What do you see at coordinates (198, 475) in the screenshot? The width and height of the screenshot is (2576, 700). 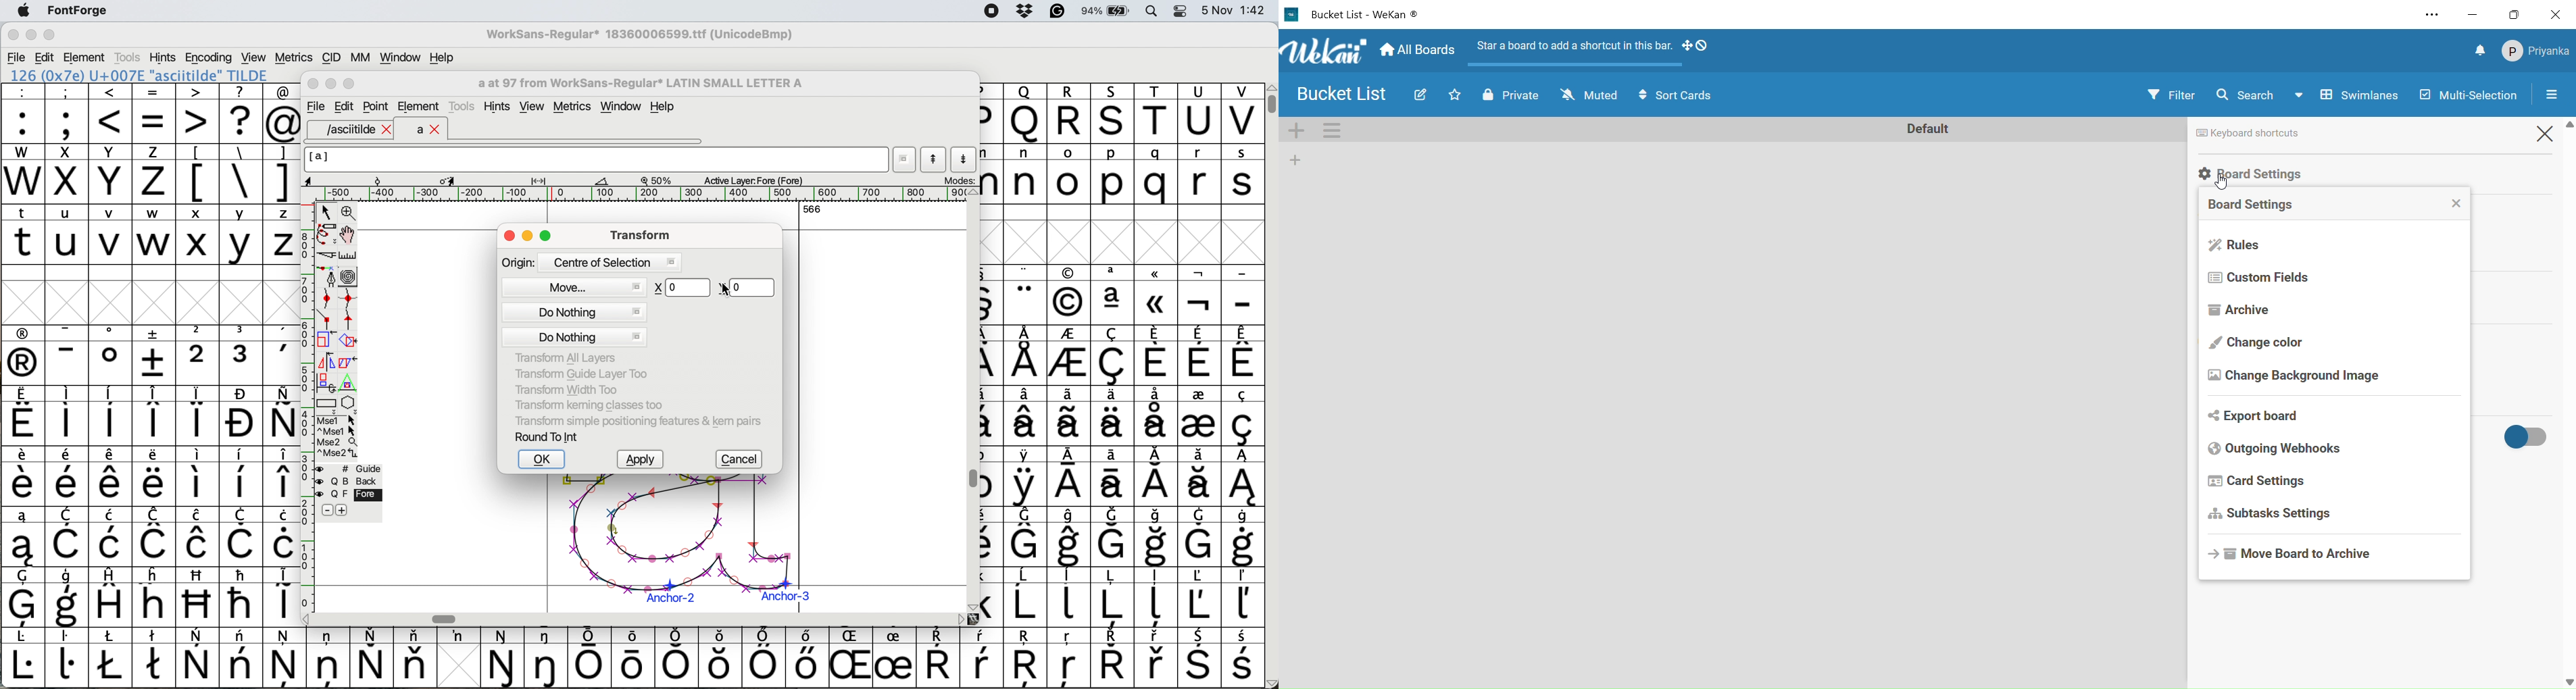 I see `symbol` at bounding box center [198, 475].